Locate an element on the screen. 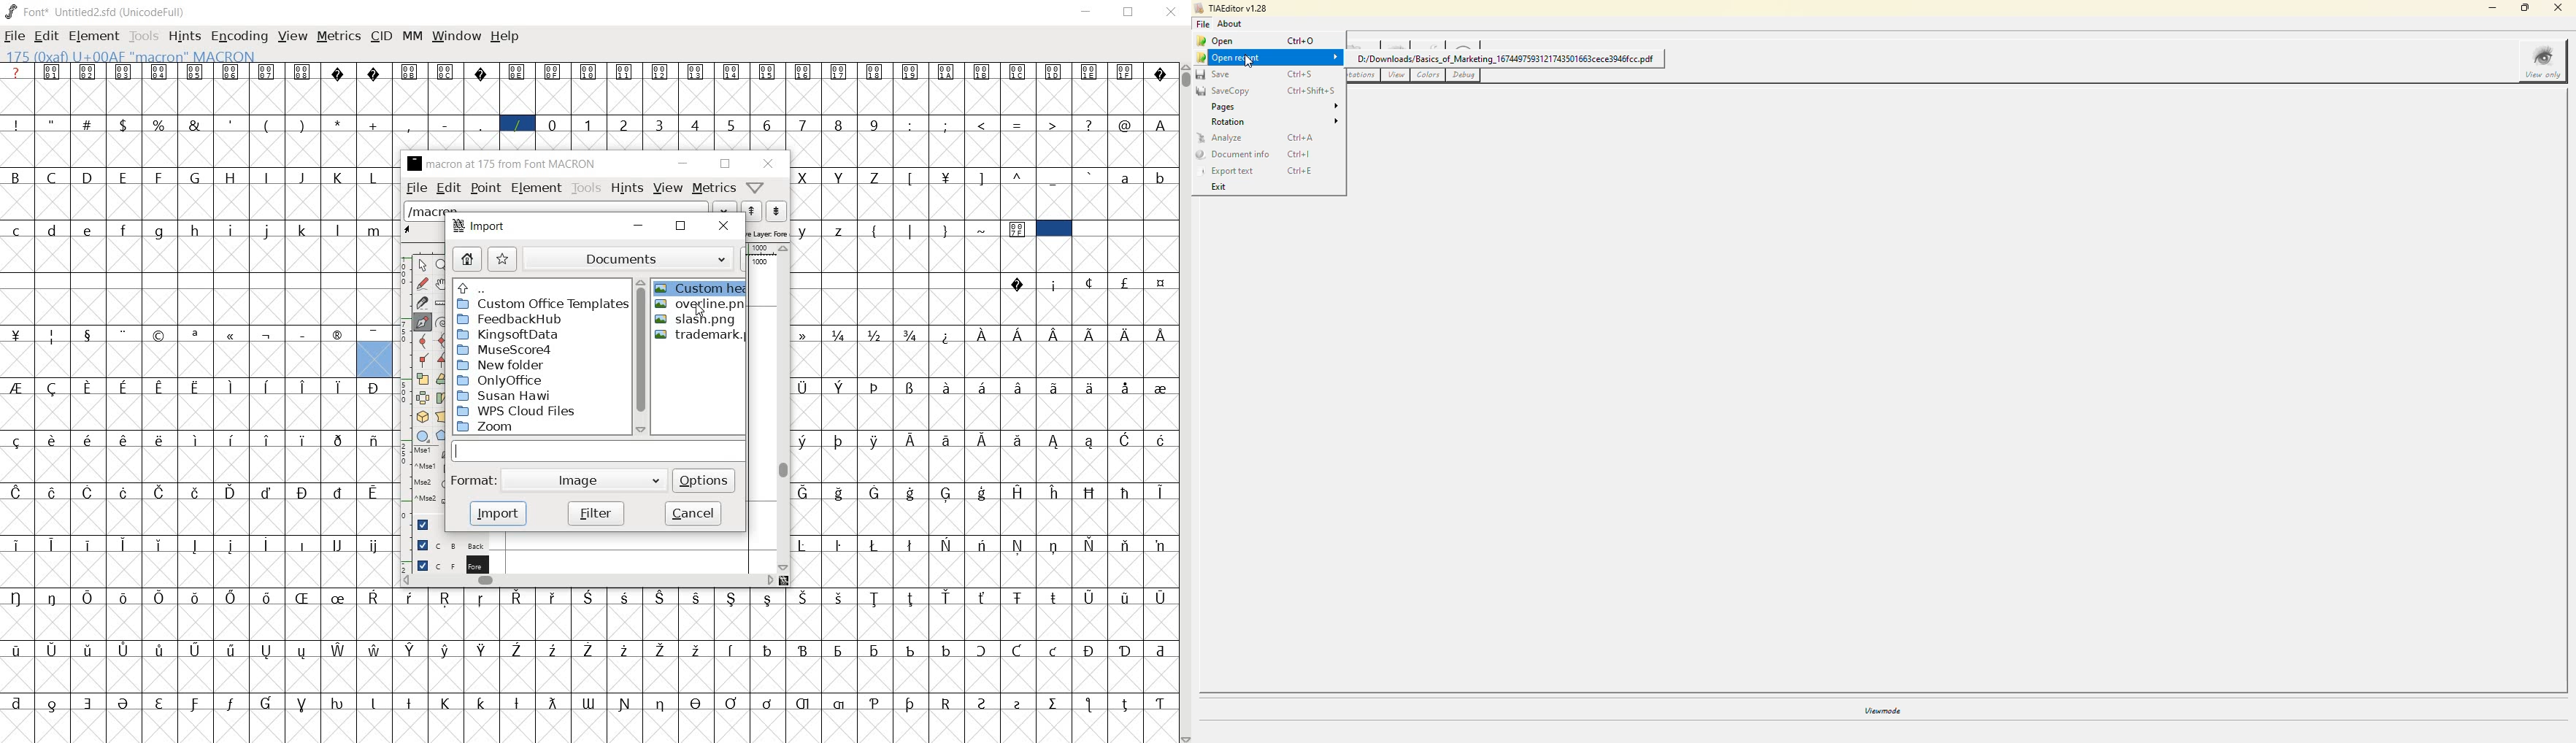  Symbol is located at coordinates (337, 546).